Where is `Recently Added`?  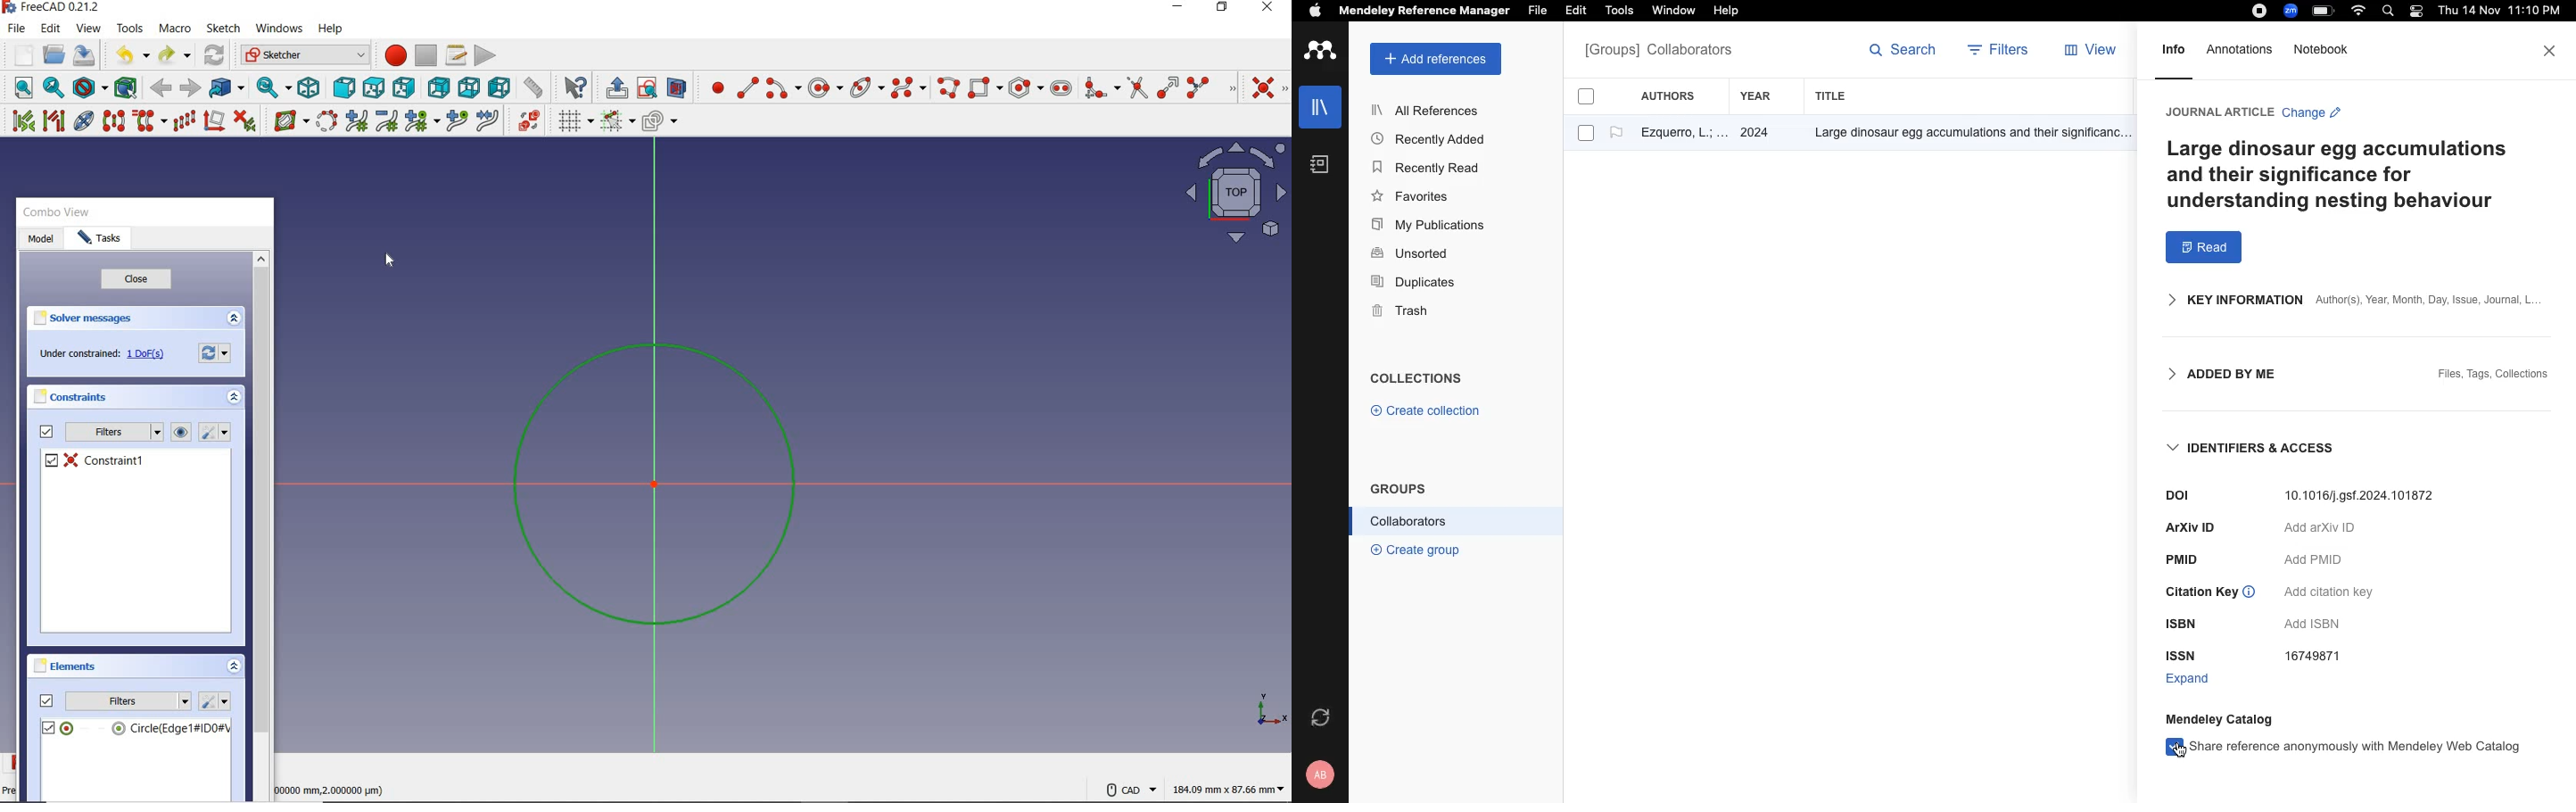
Recently Added is located at coordinates (1433, 138).